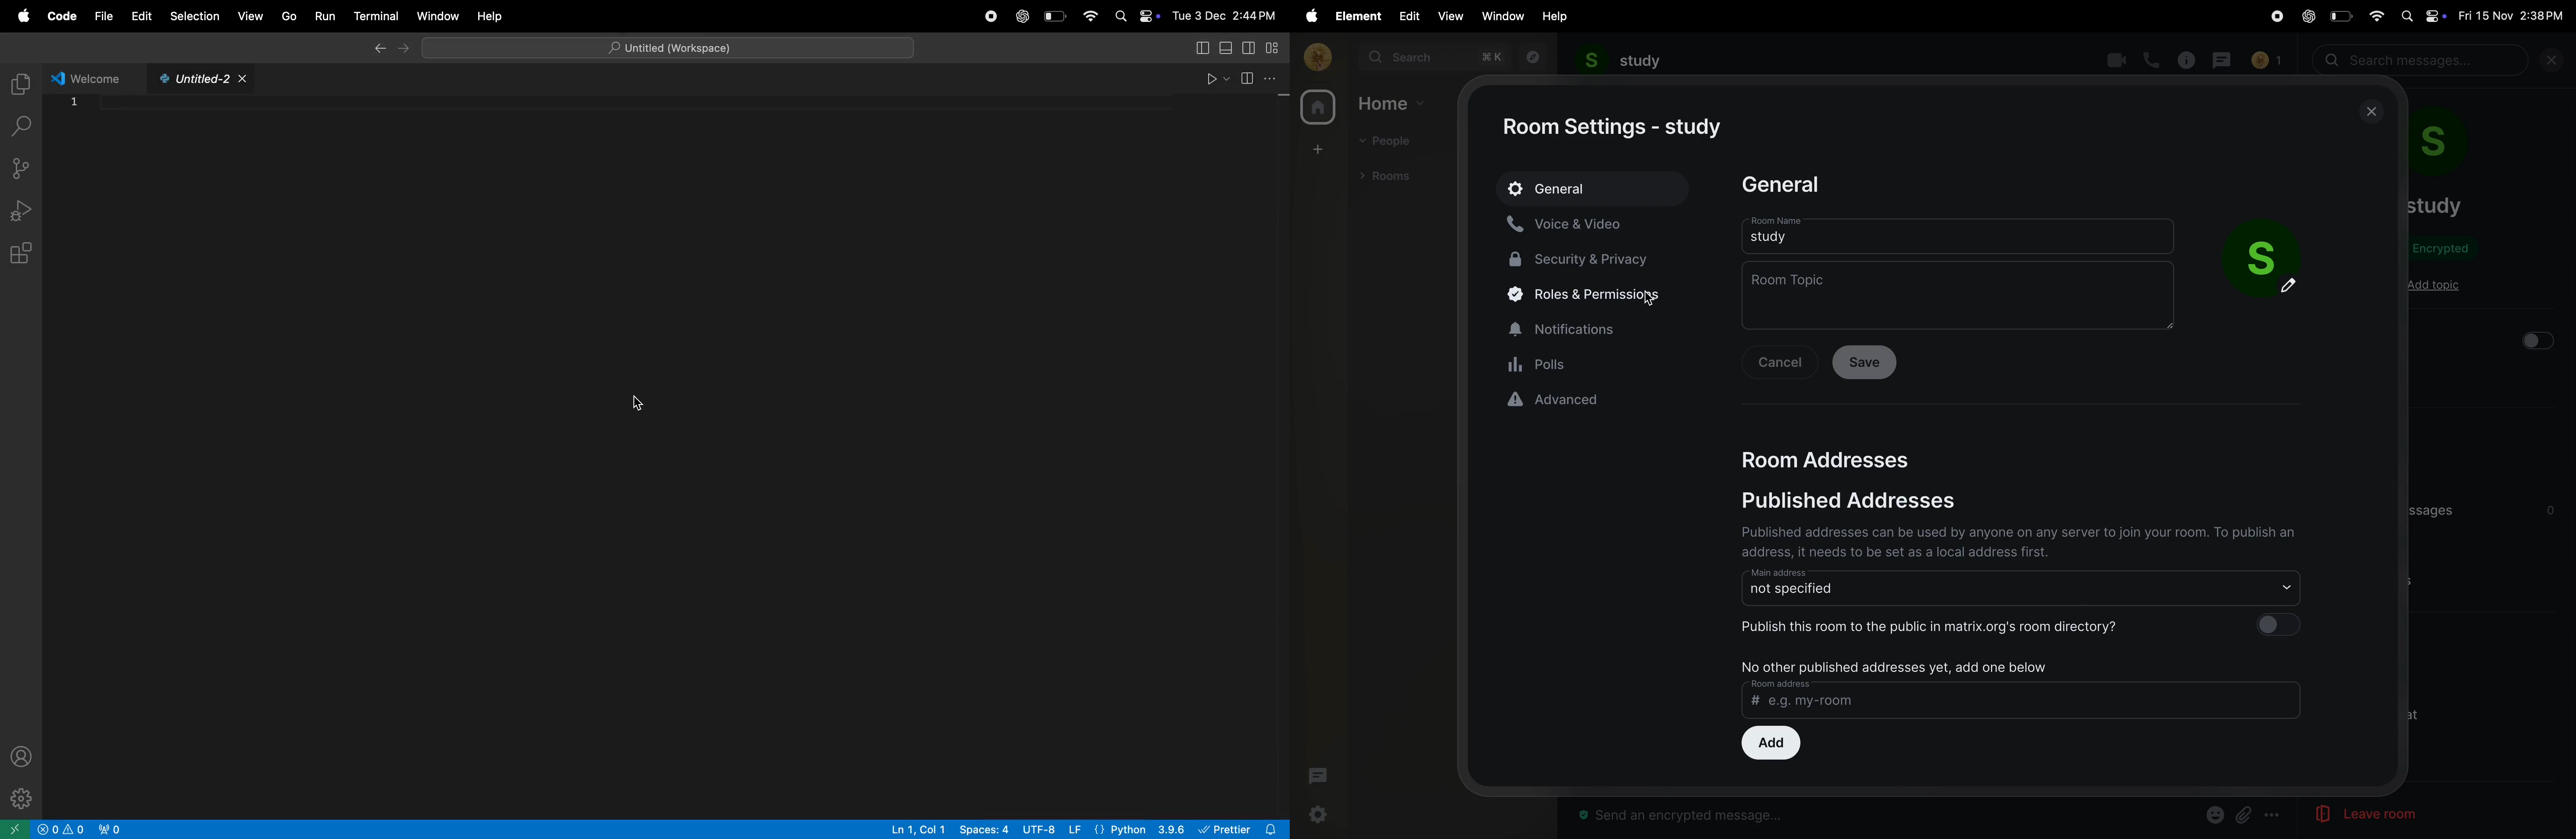 The image size is (2576, 840). What do you see at coordinates (412, 50) in the screenshot?
I see `forward` at bounding box center [412, 50].